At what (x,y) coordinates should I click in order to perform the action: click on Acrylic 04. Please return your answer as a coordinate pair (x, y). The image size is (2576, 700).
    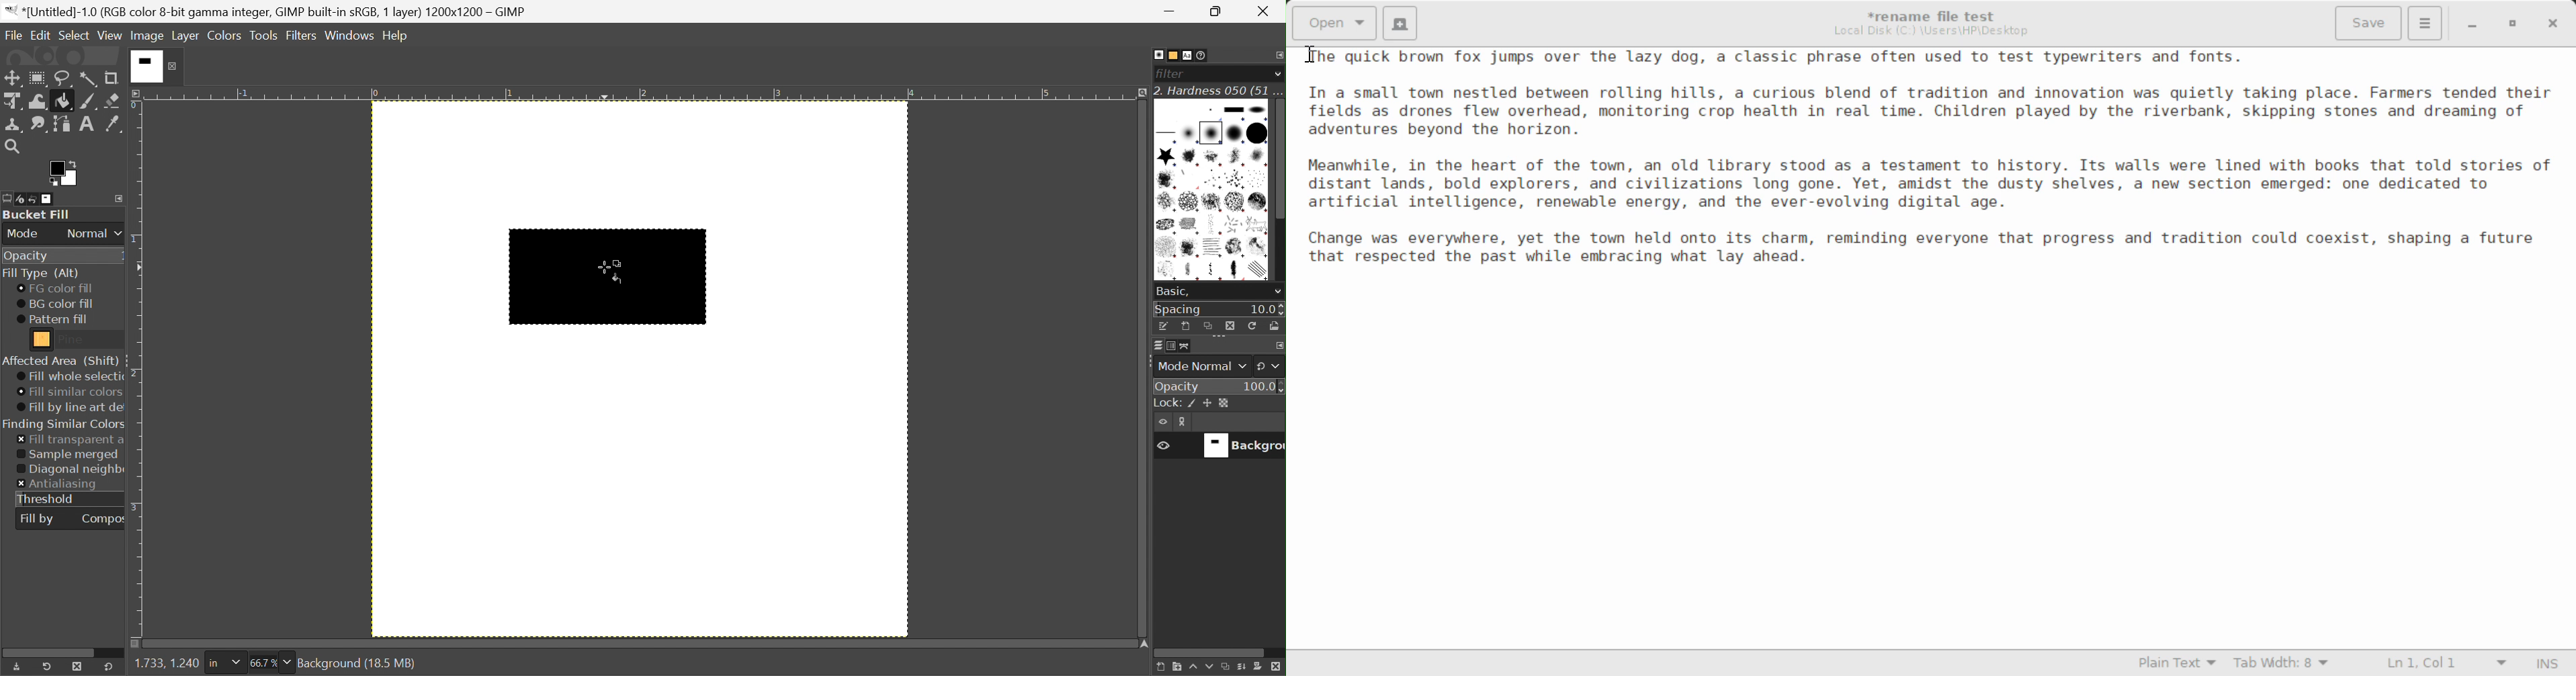
    Looking at the image, I should click on (1258, 157).